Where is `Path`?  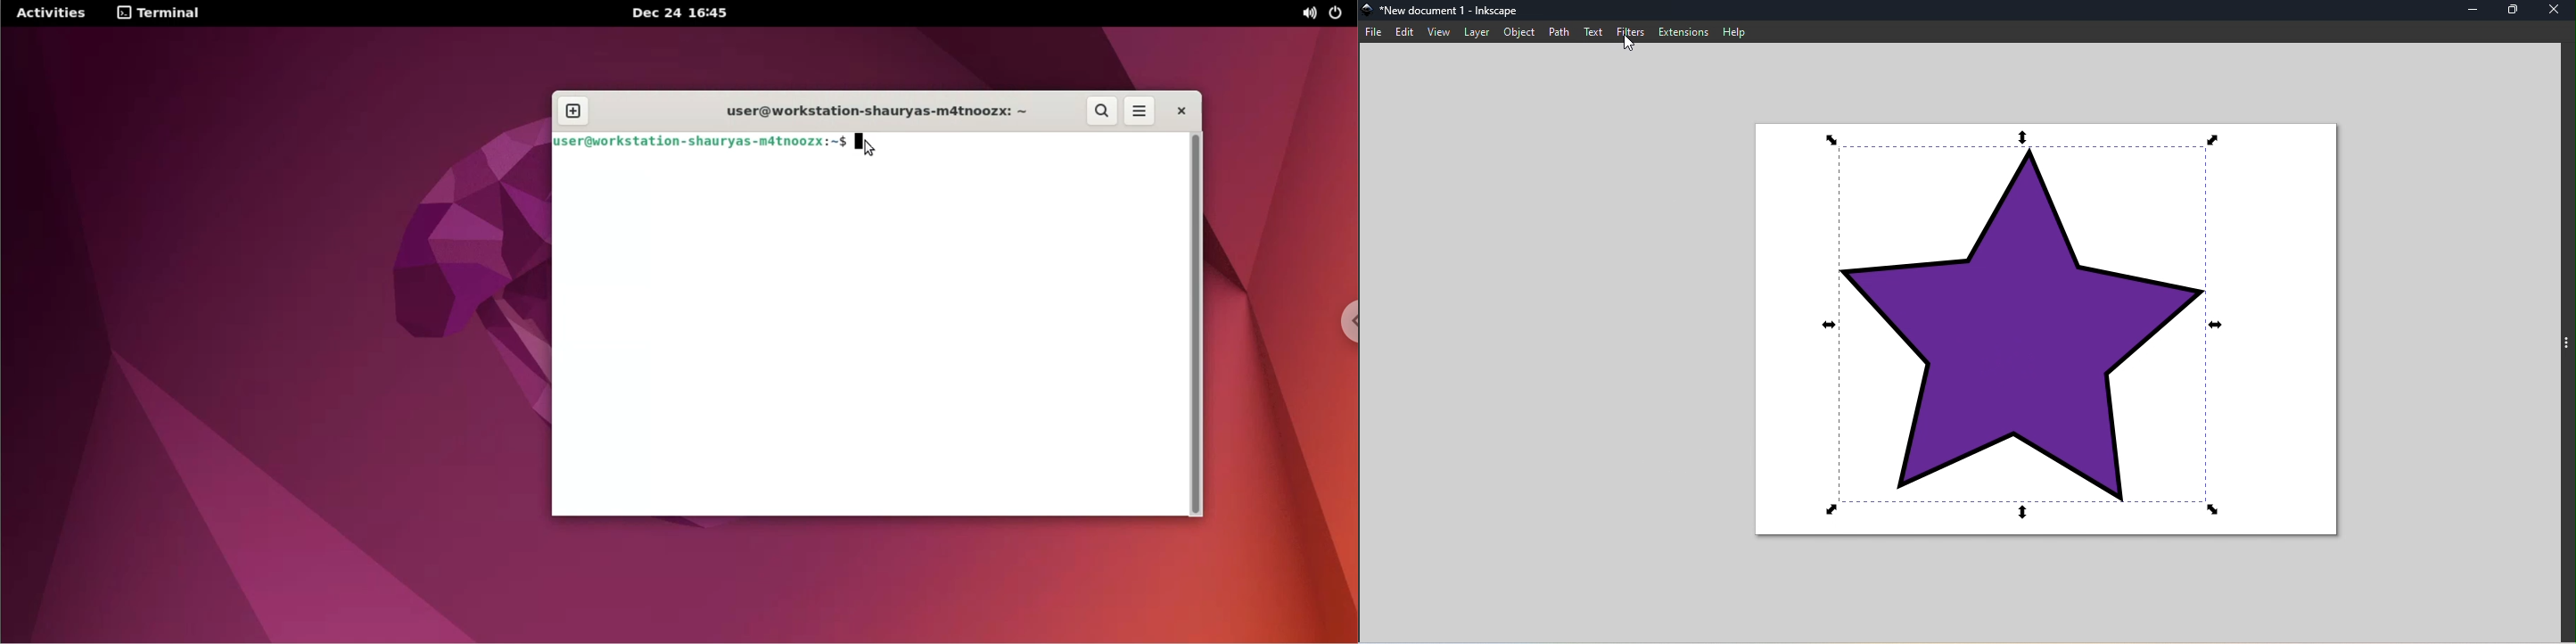 Path is located at coordinates (1559, 34).